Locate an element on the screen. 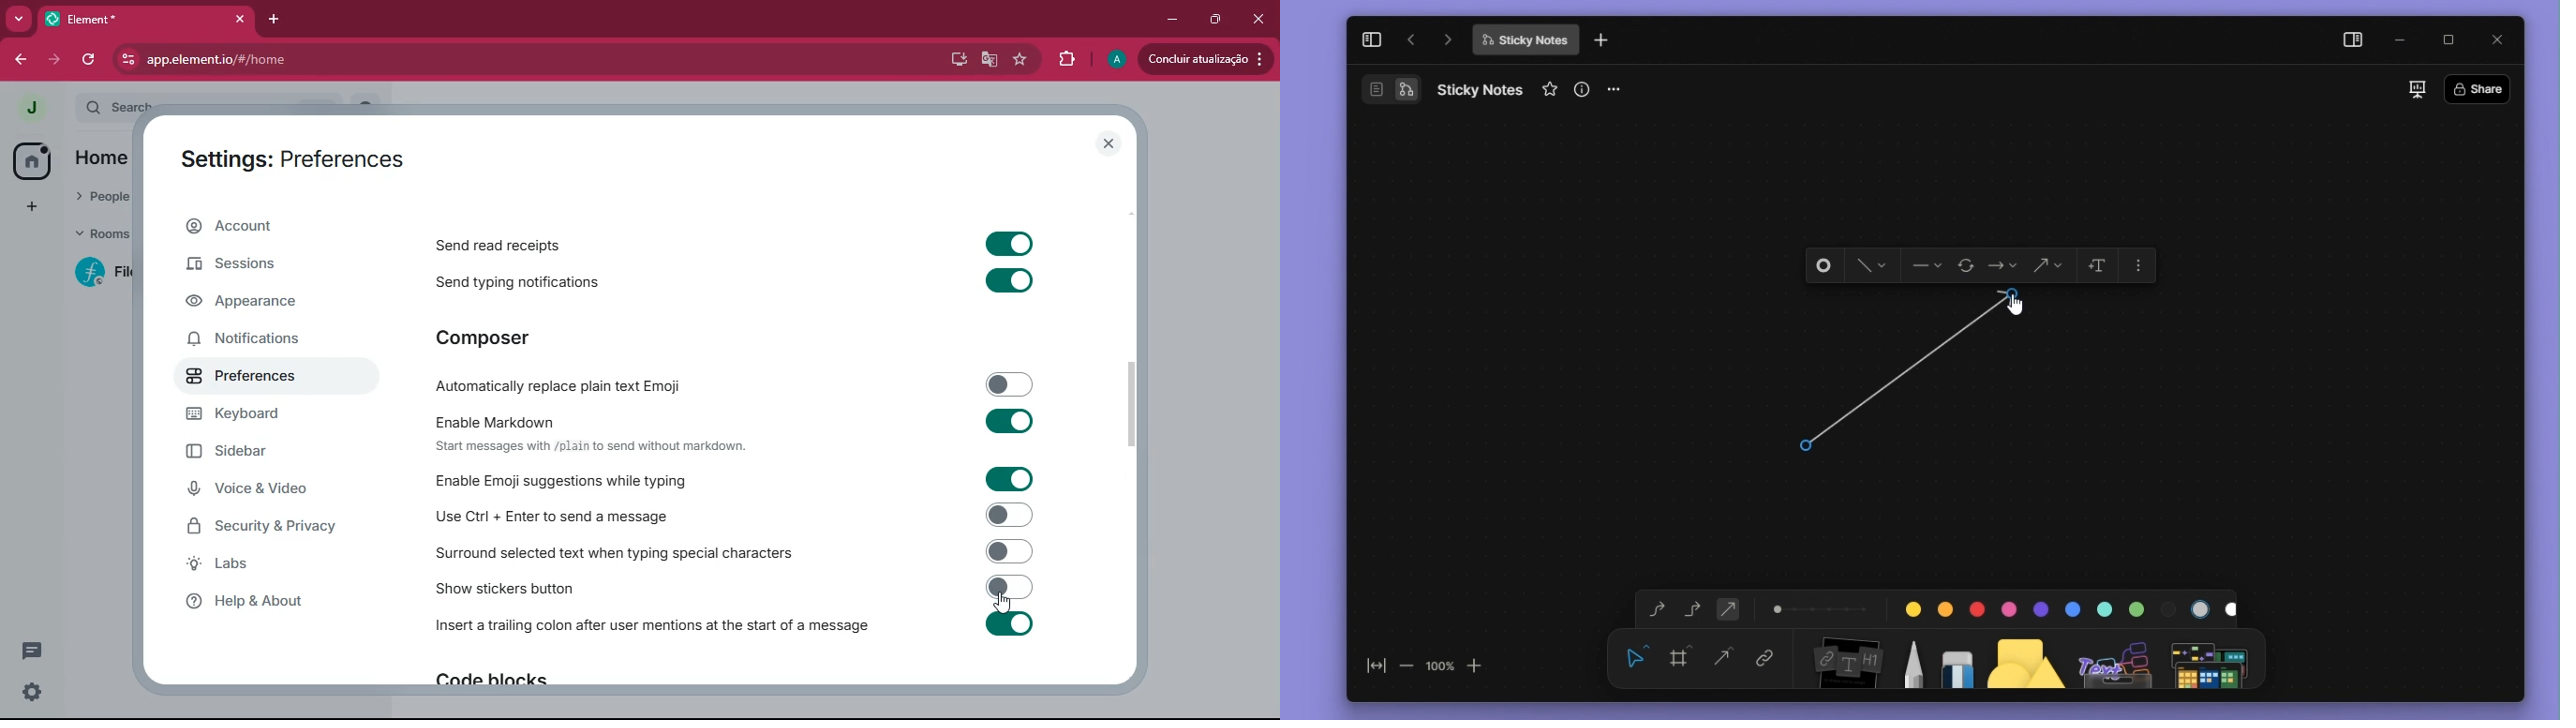 This screenshot has width=2576, height=728. sessions is located at coordinates (266, 266).